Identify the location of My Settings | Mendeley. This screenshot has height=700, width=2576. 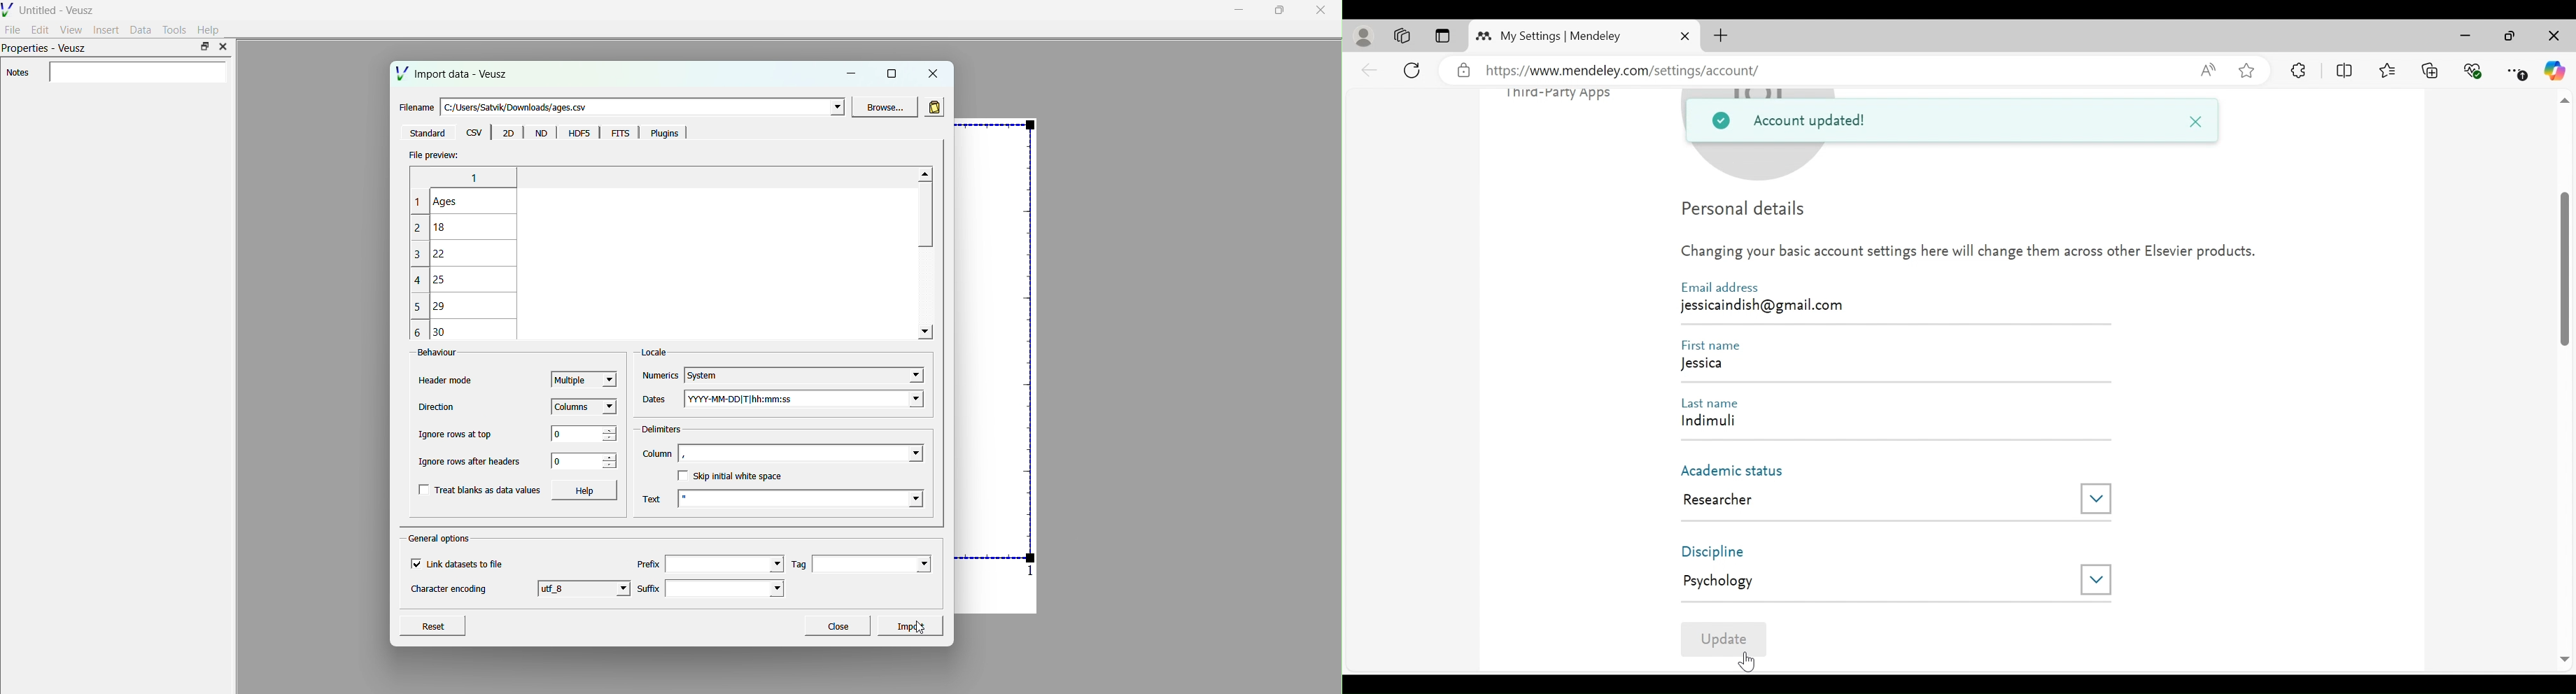
(1561, 36).